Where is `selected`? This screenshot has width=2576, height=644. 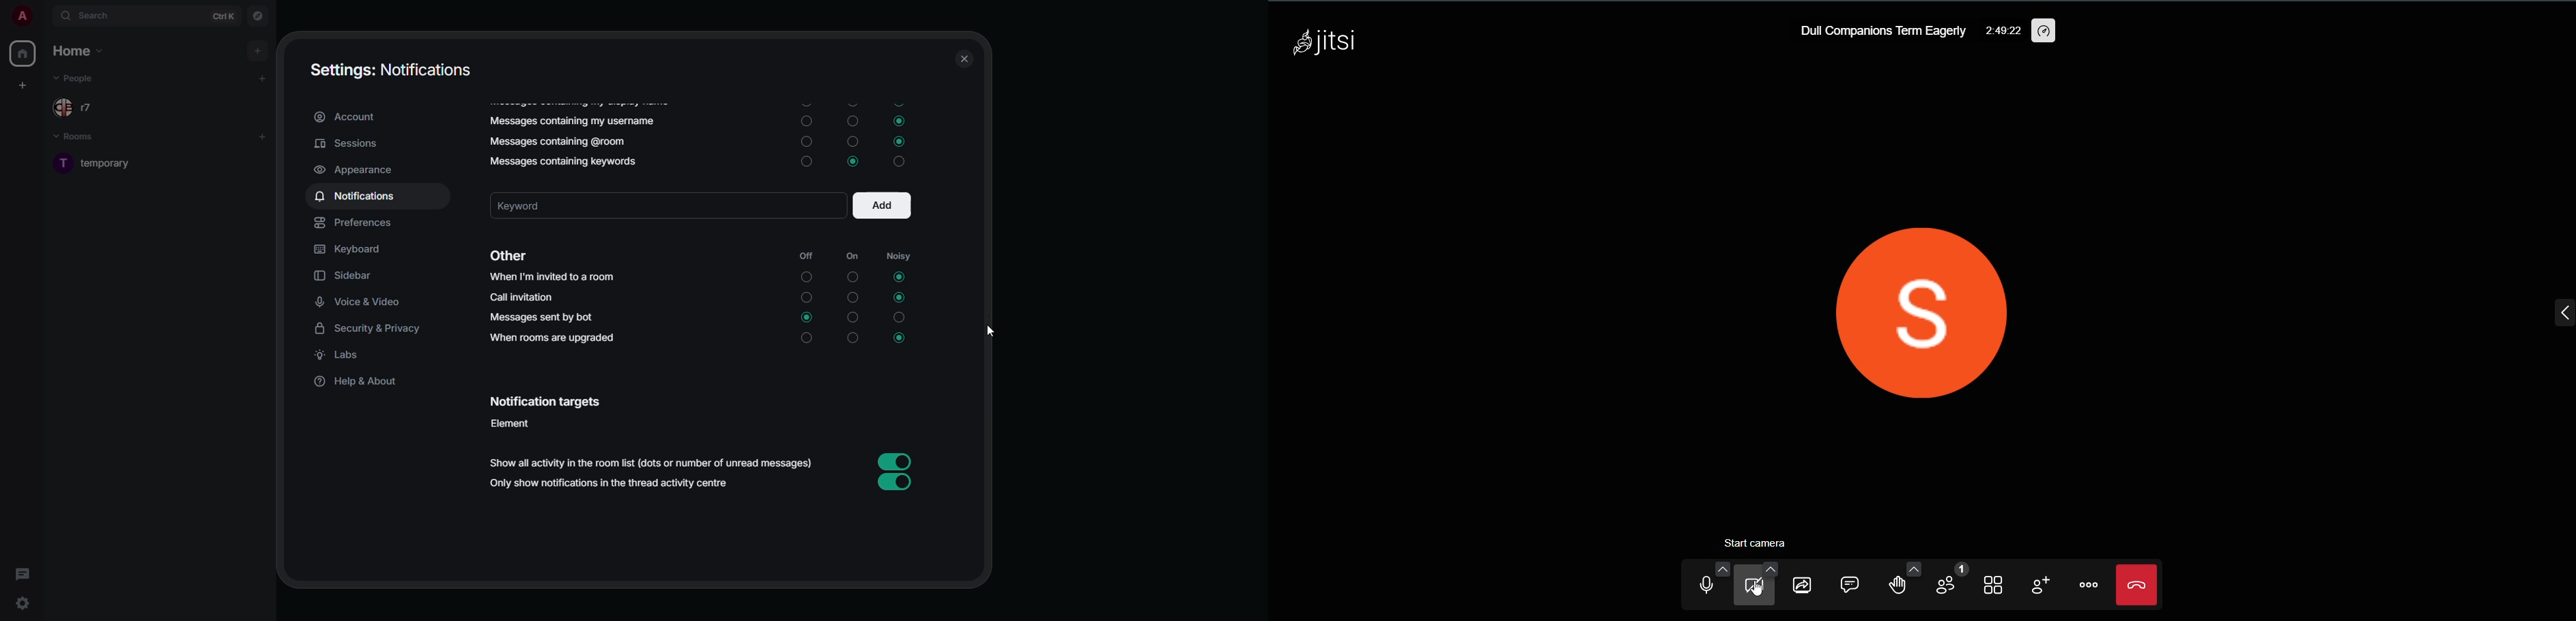
selected is located at coordinates (807, 317).